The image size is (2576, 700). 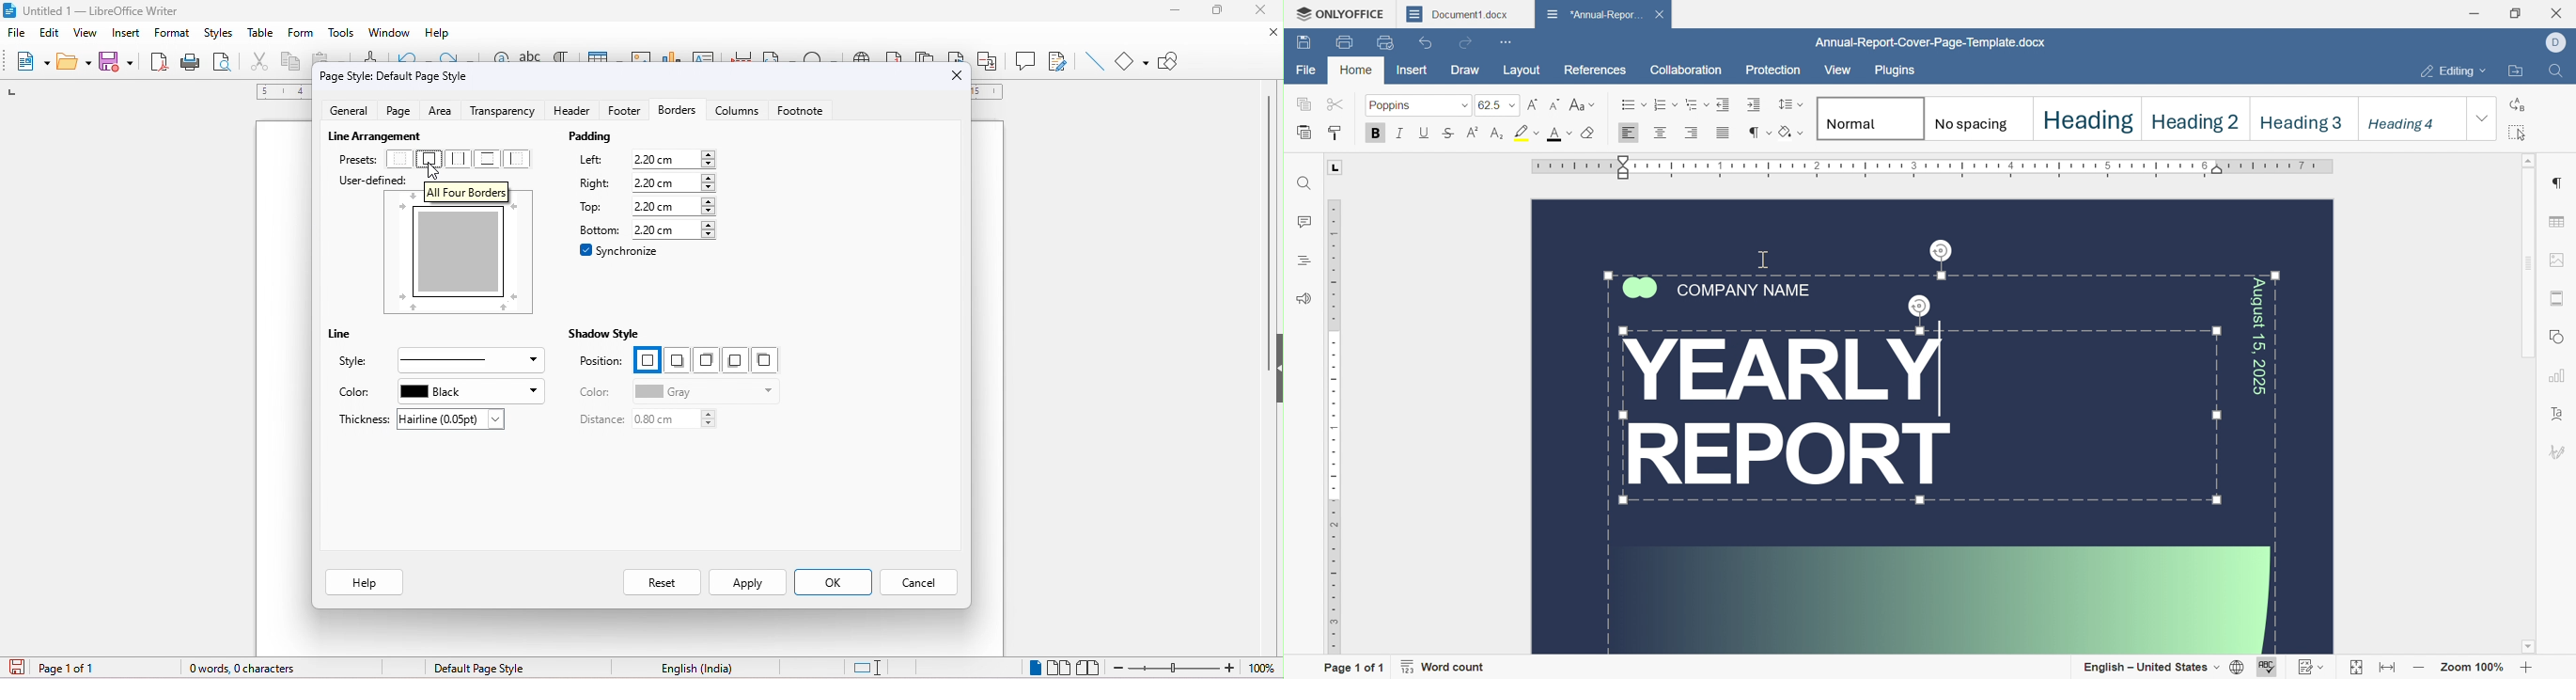 I want to click on align right, so click(x=1698, y=131).